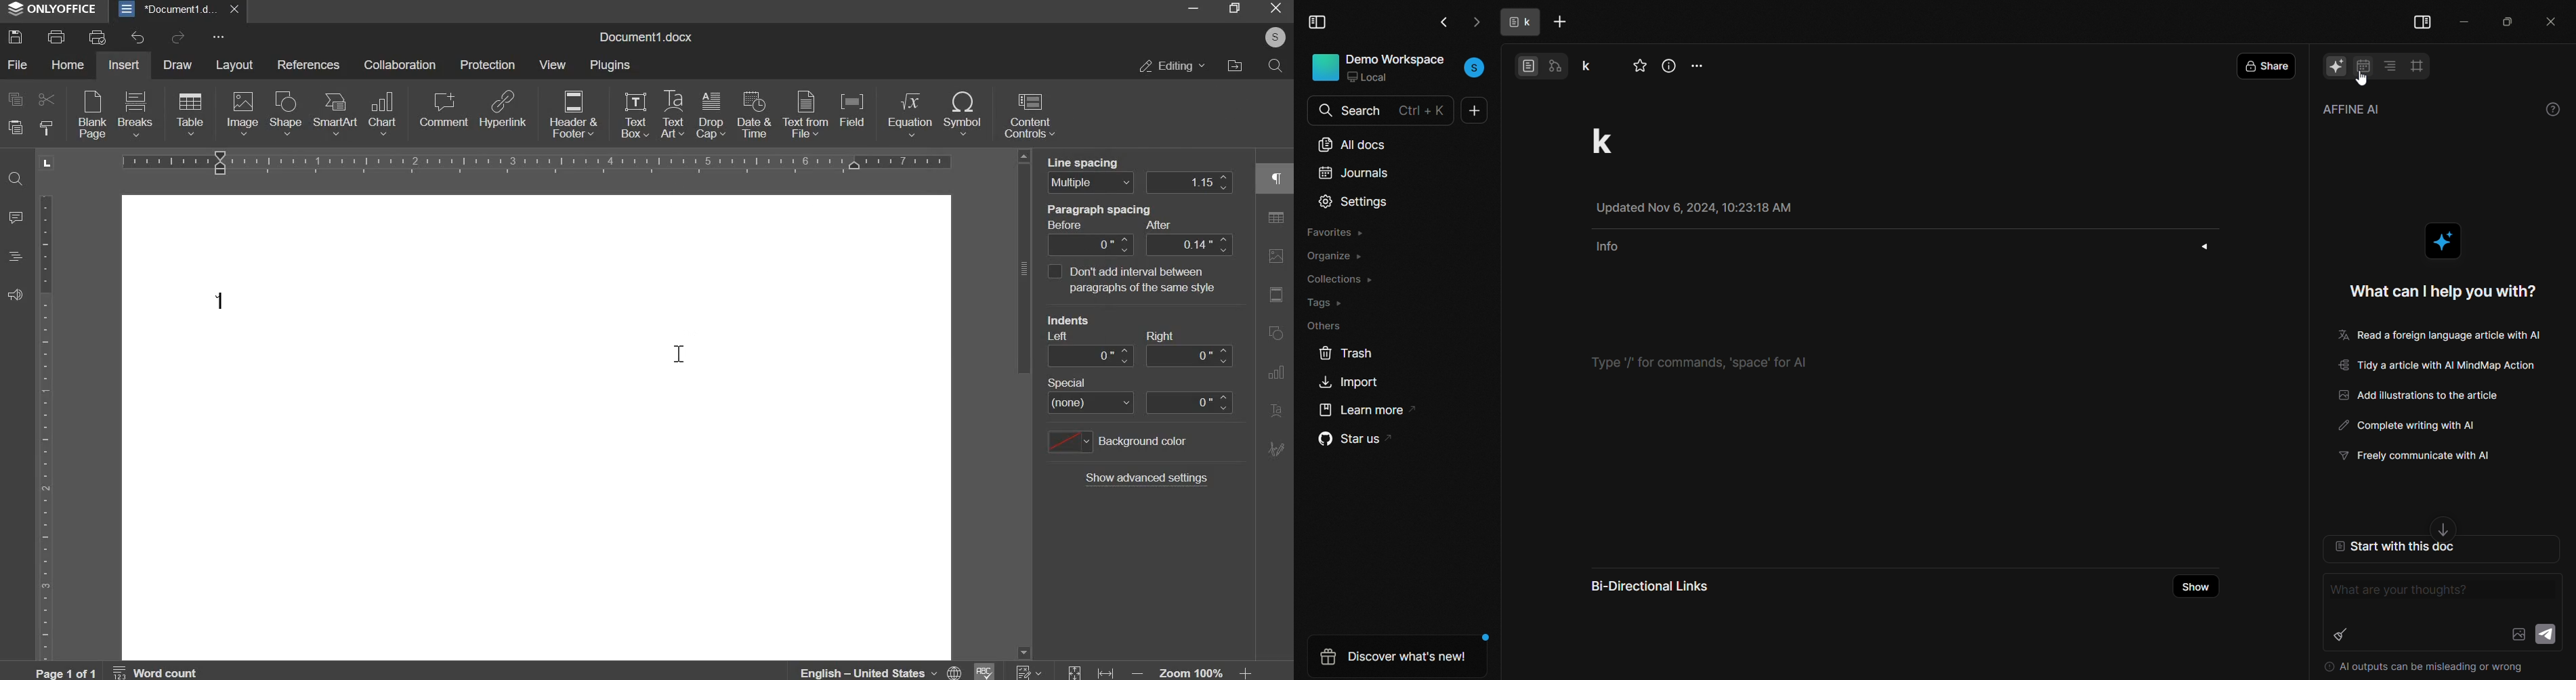 This screenshot has height=700, width=2576. What do you see at coordinates (908, 114) in the screenshot?
I see `equation` at bounding box center [908, 114].